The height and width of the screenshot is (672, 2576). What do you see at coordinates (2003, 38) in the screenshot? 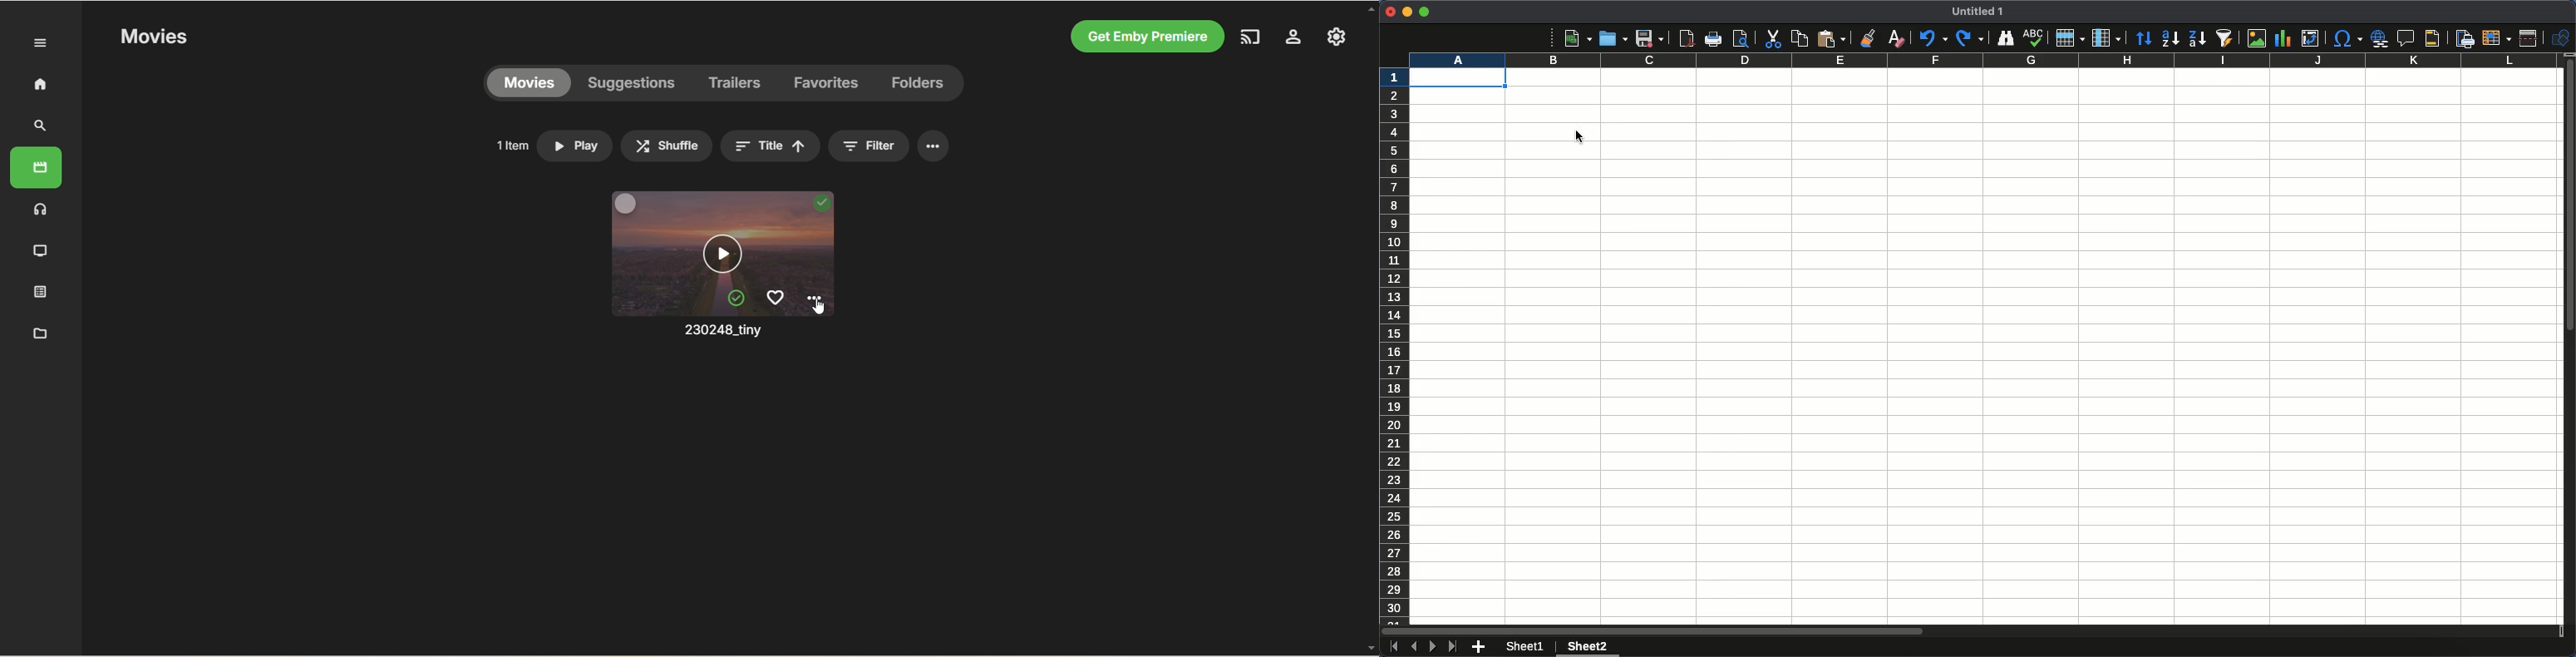
I see `Finder` at bounding box center [2003, 38].